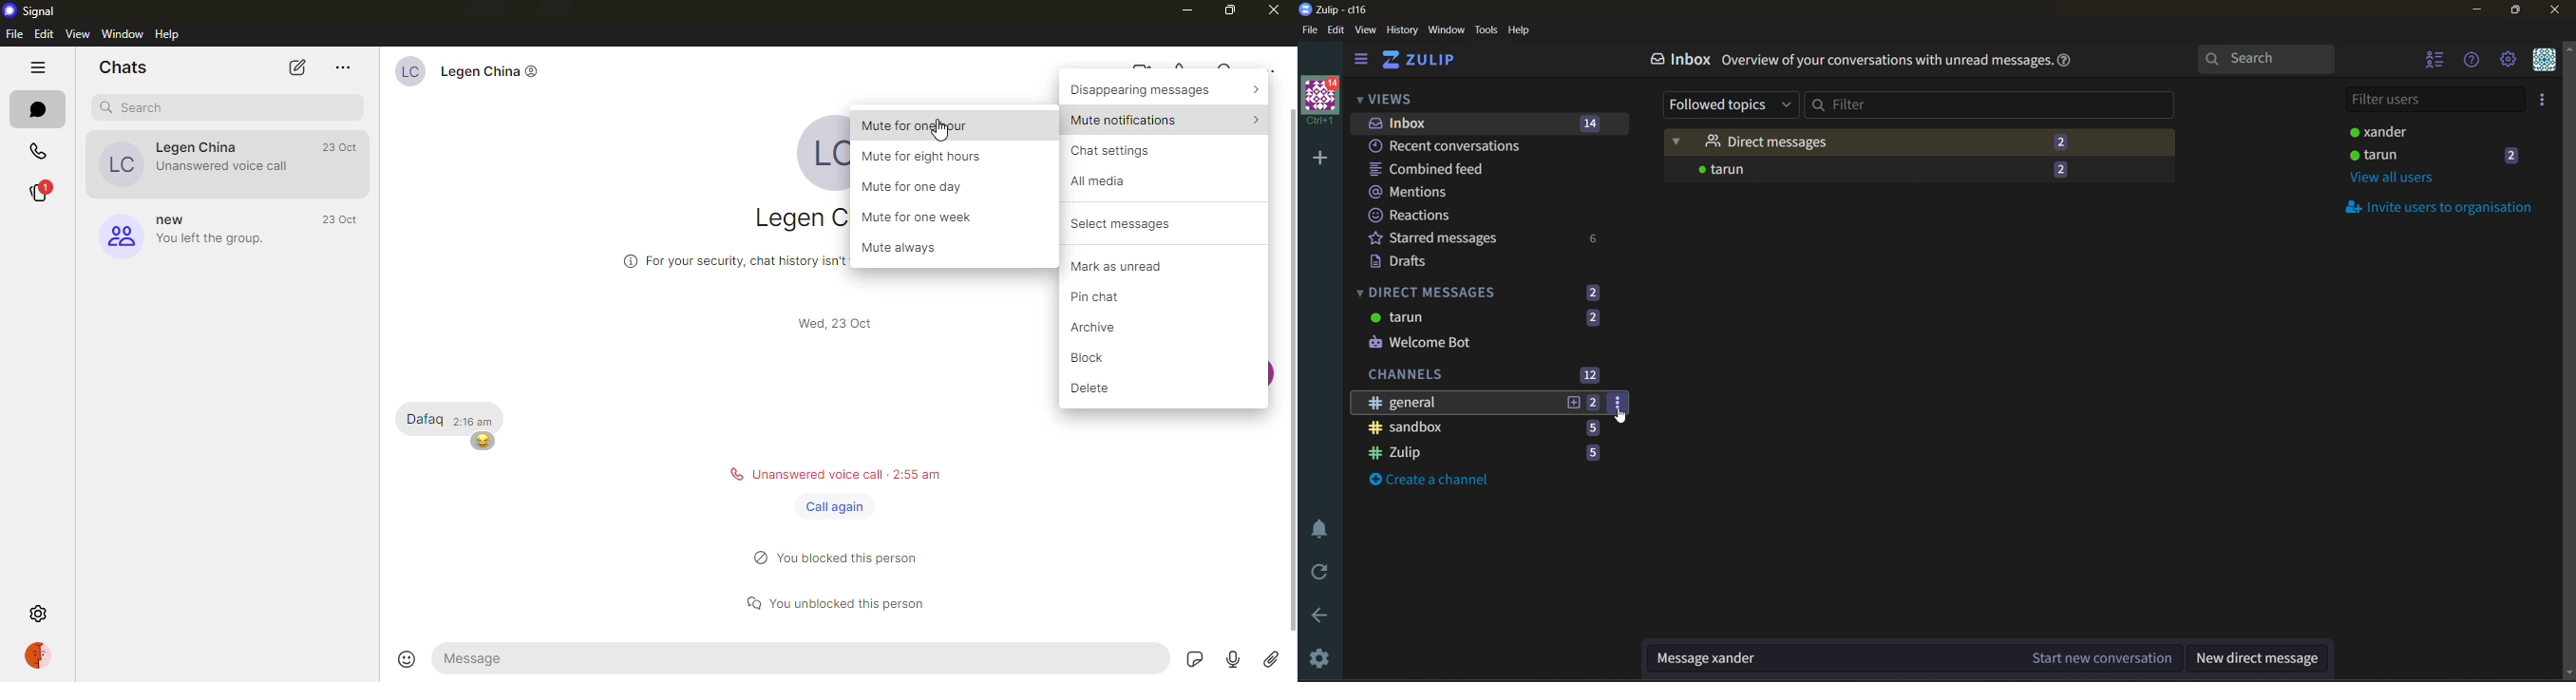  What do you see at coordinates (2543, 62) in the screenshot?
I see `personal menu` at bounding box center [2543, 62].